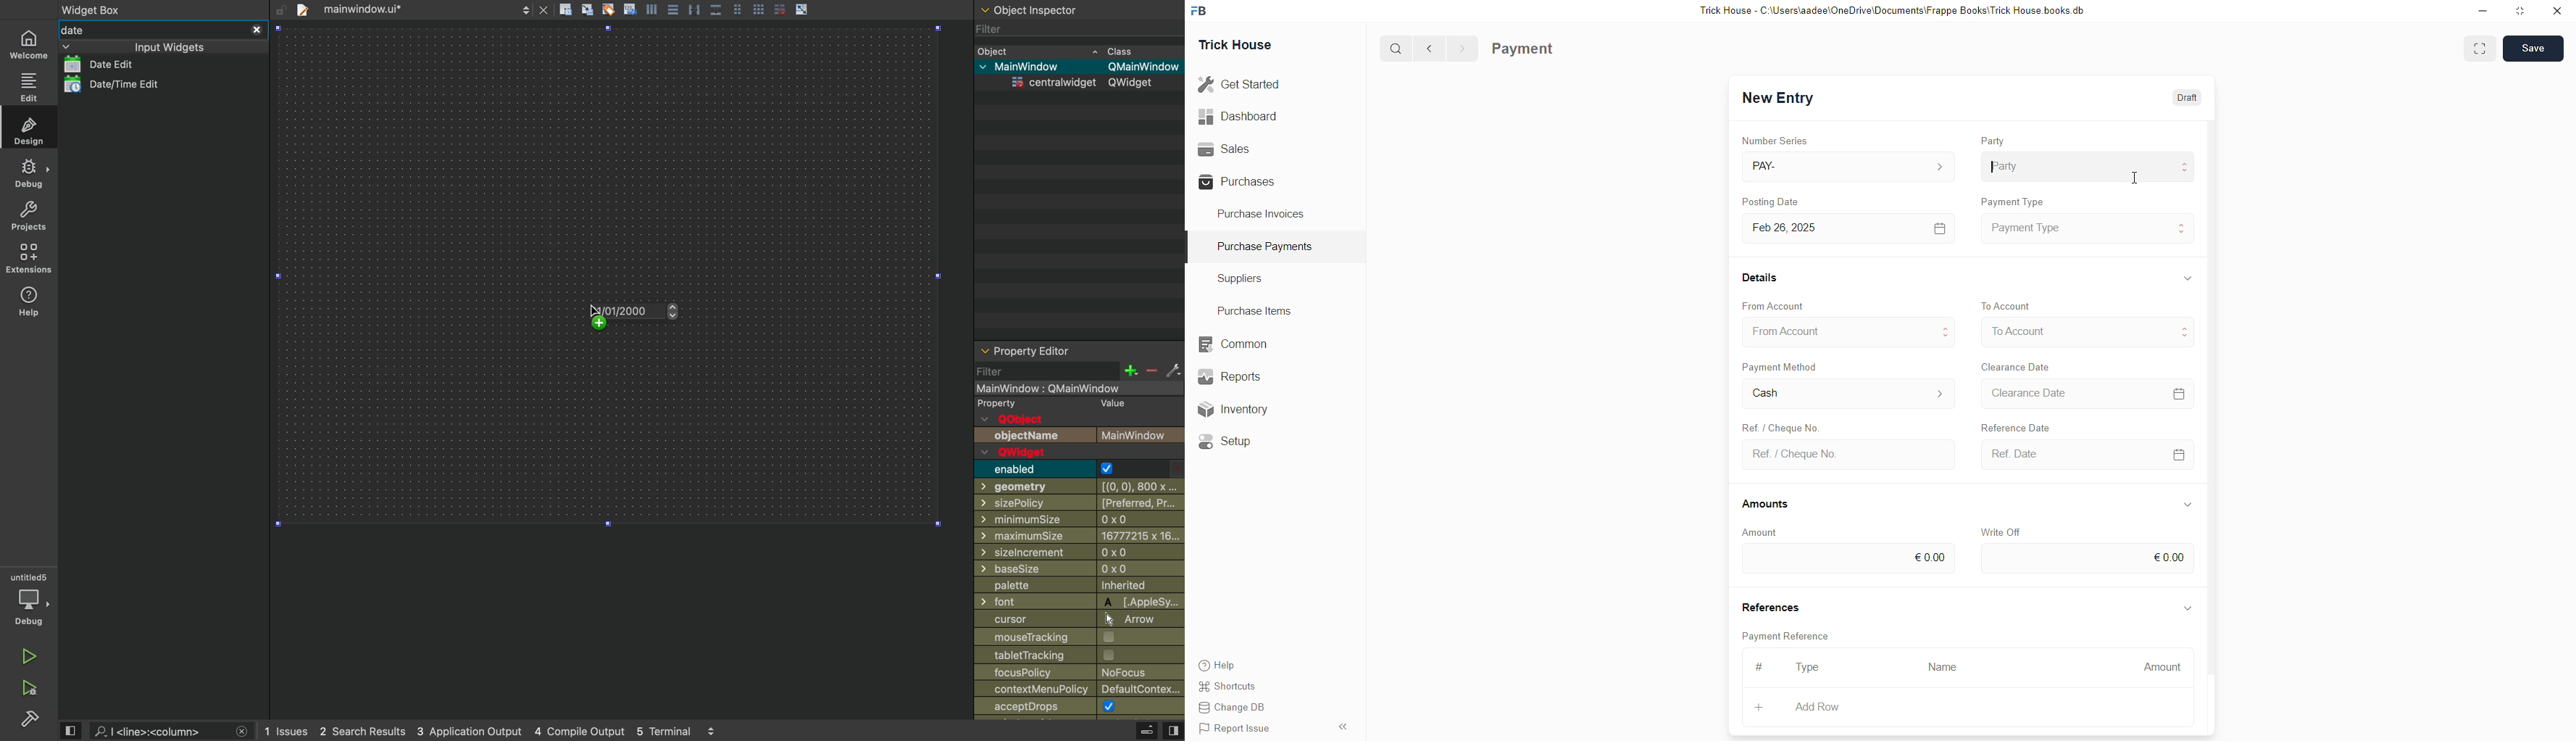 The height and width of the screenshot is (756, 2576). I want to click on Shortcuts, so click(1228, 687).